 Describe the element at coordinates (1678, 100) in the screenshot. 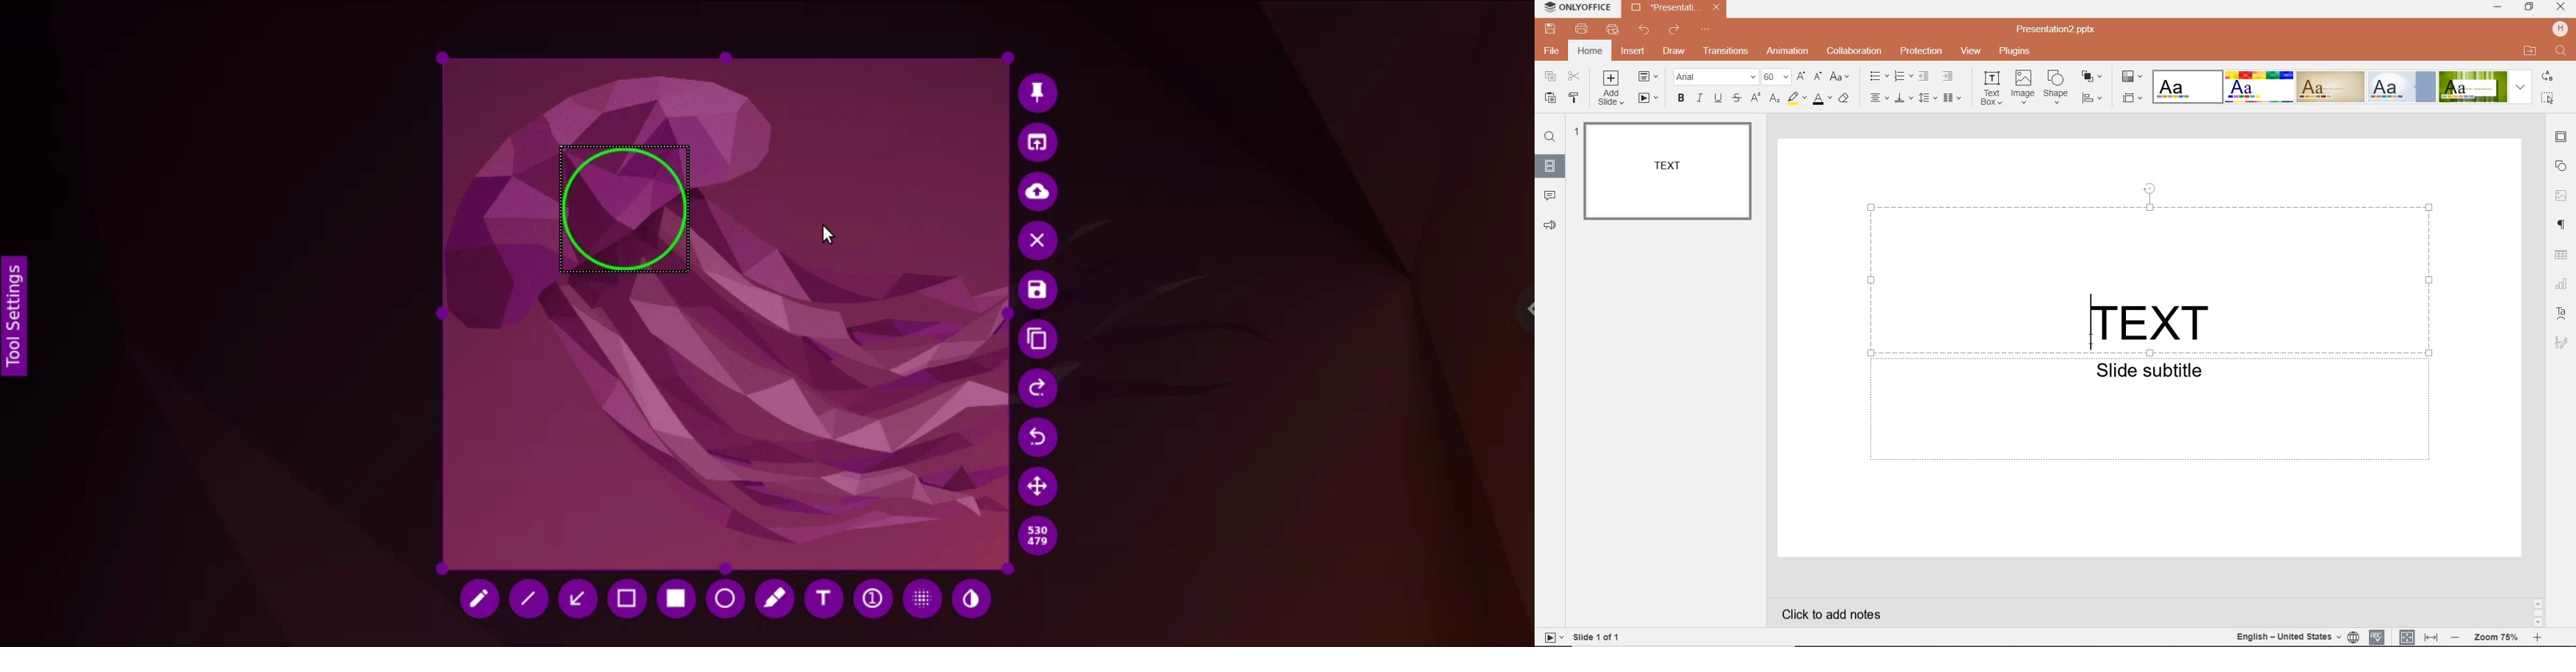

I see `BOLD` at that location.